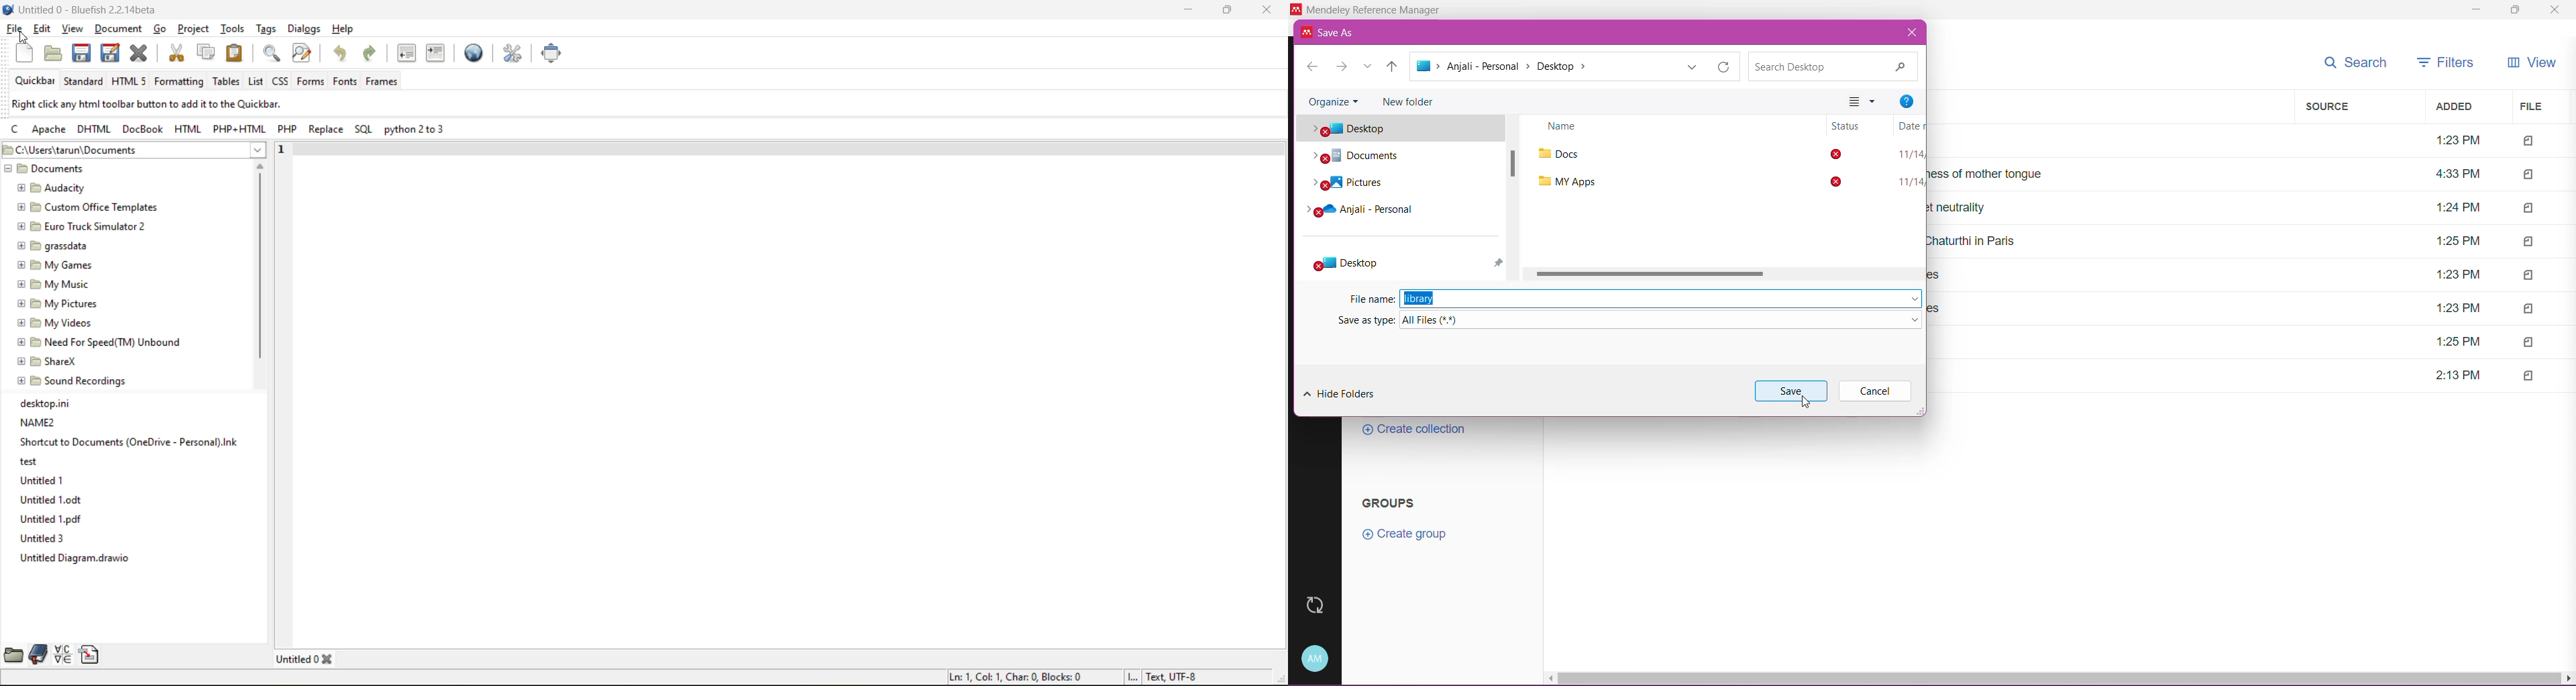 The height and width of the screenshot is (700, 2576). Describe the element at coordinates (1312, 68) in the screenshot. I see `Go to previous page` at that location.